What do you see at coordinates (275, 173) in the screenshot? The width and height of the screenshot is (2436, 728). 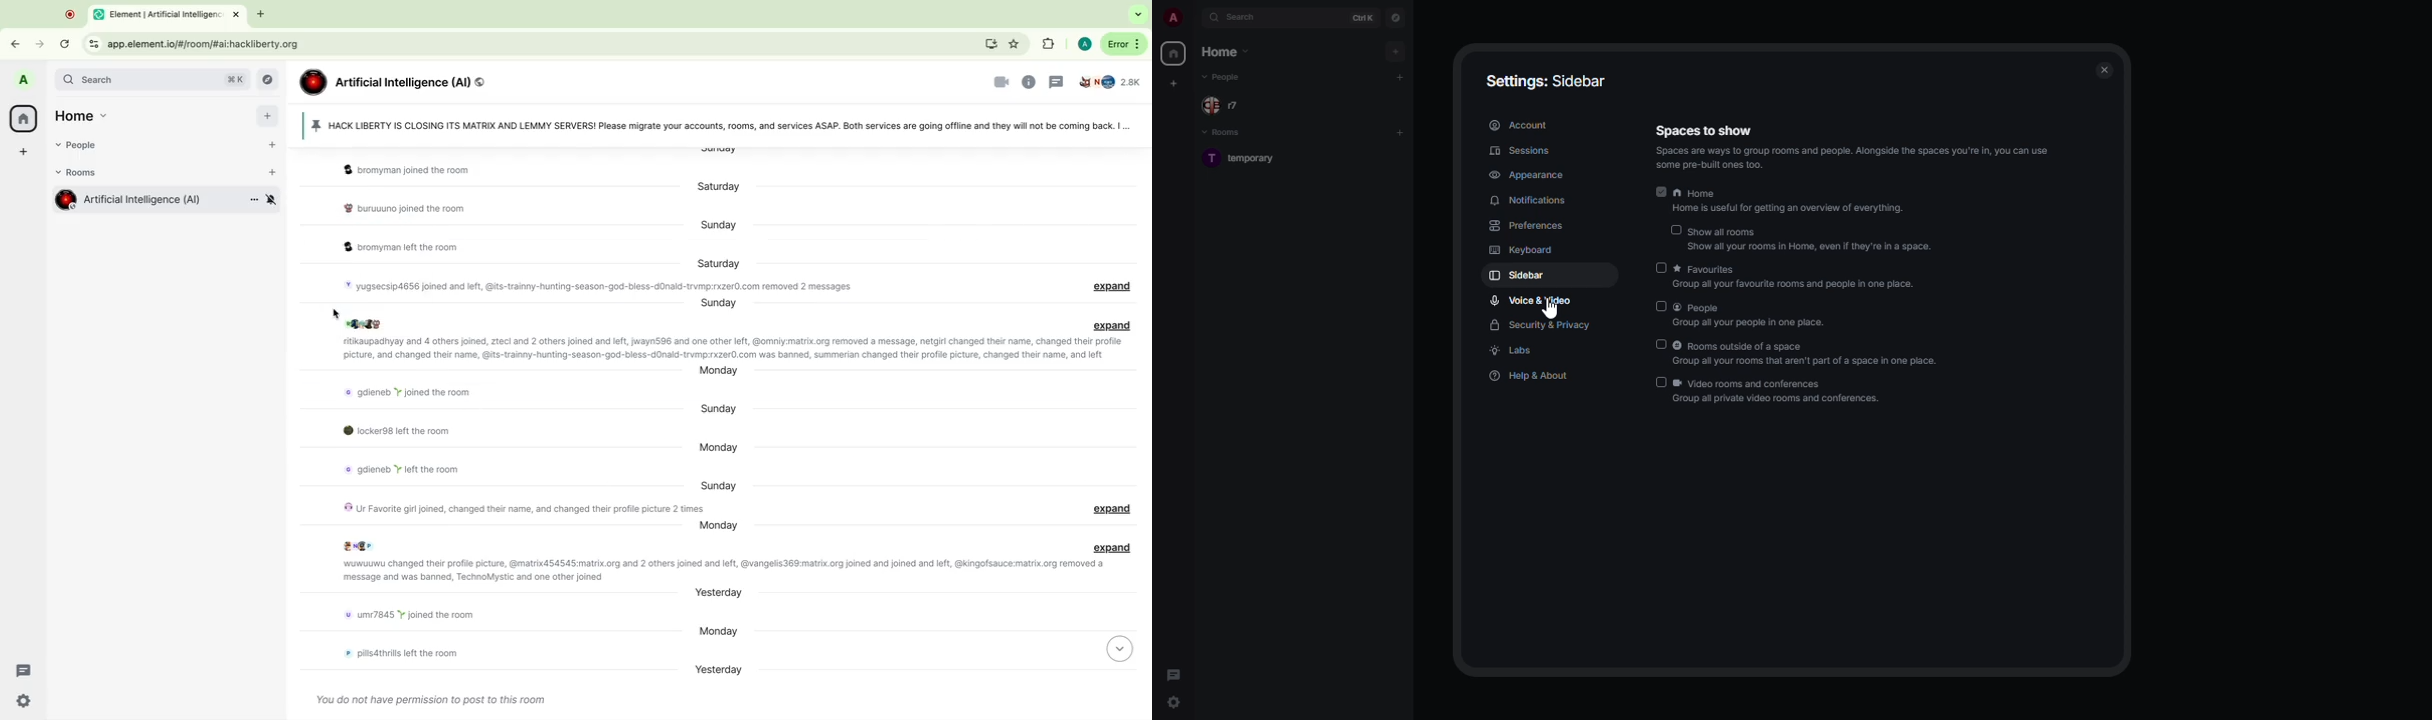 I see `Add room` at bounding box center [275, 173].